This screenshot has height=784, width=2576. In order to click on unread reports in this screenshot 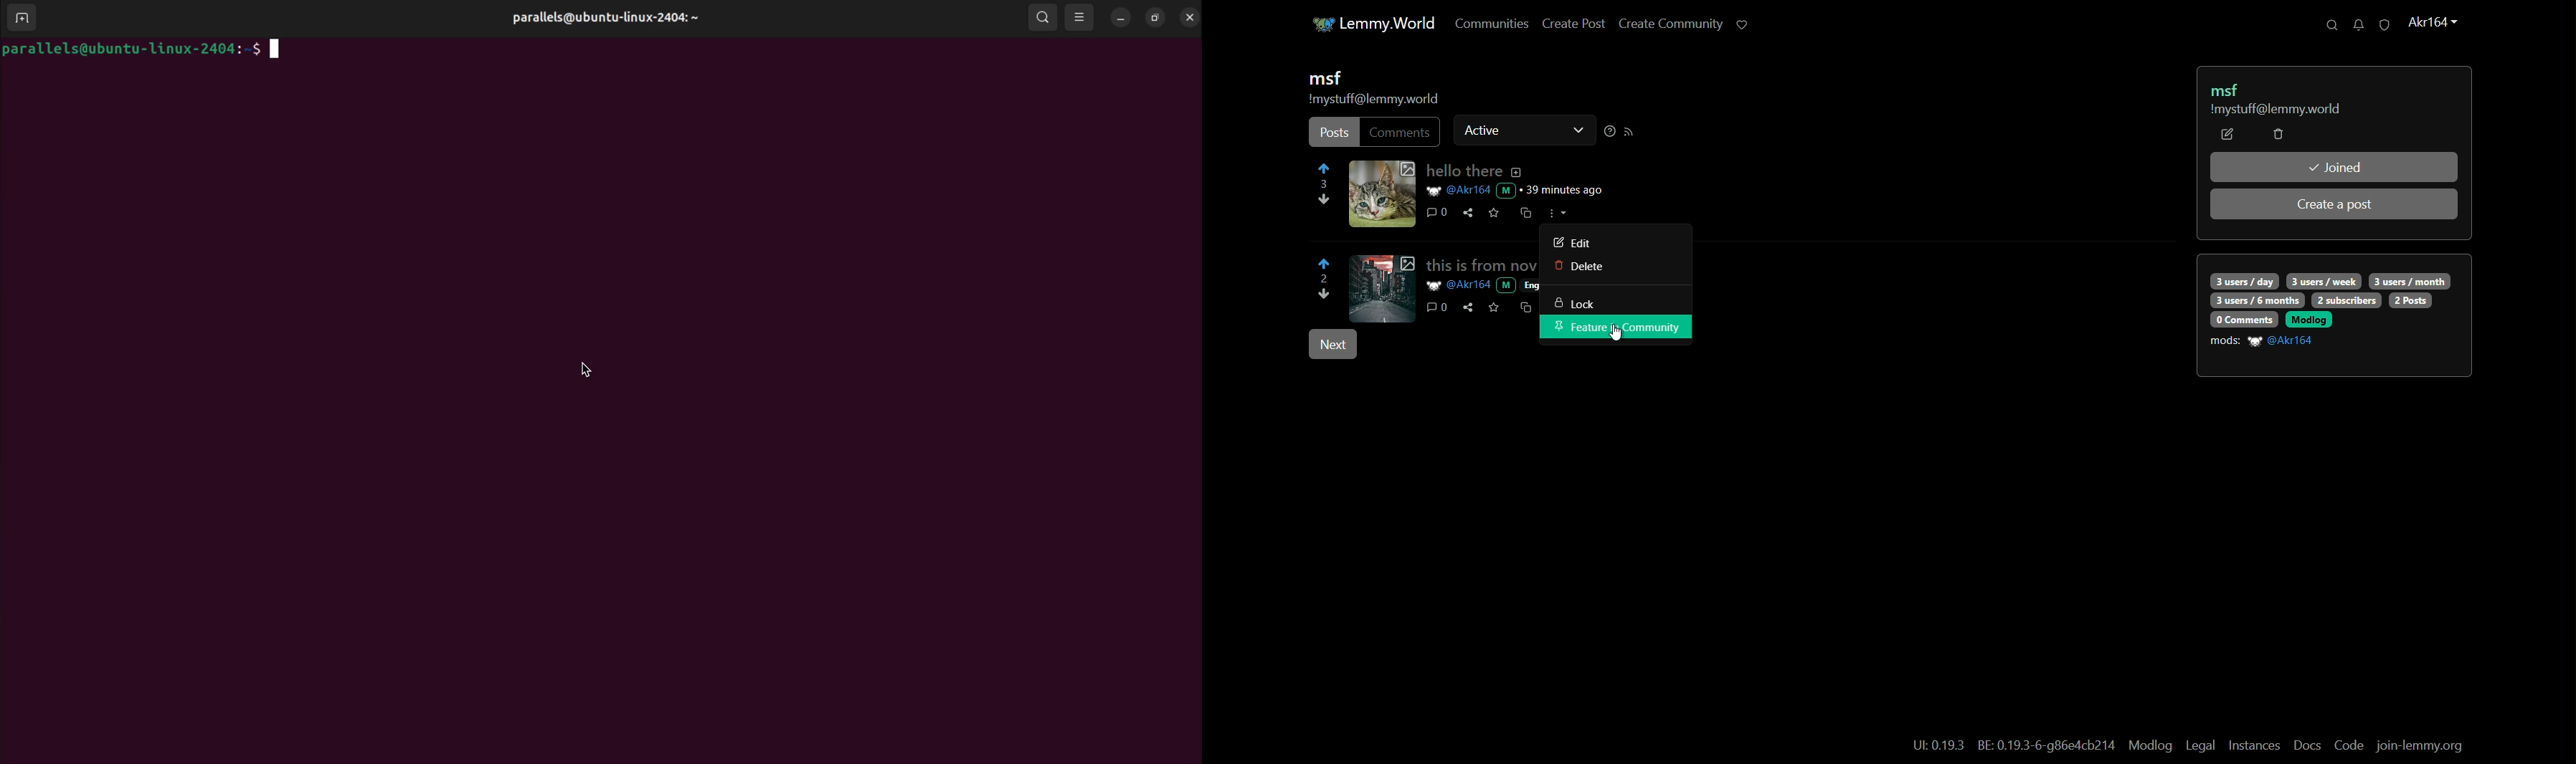, I will do `click(2383, 25)`.